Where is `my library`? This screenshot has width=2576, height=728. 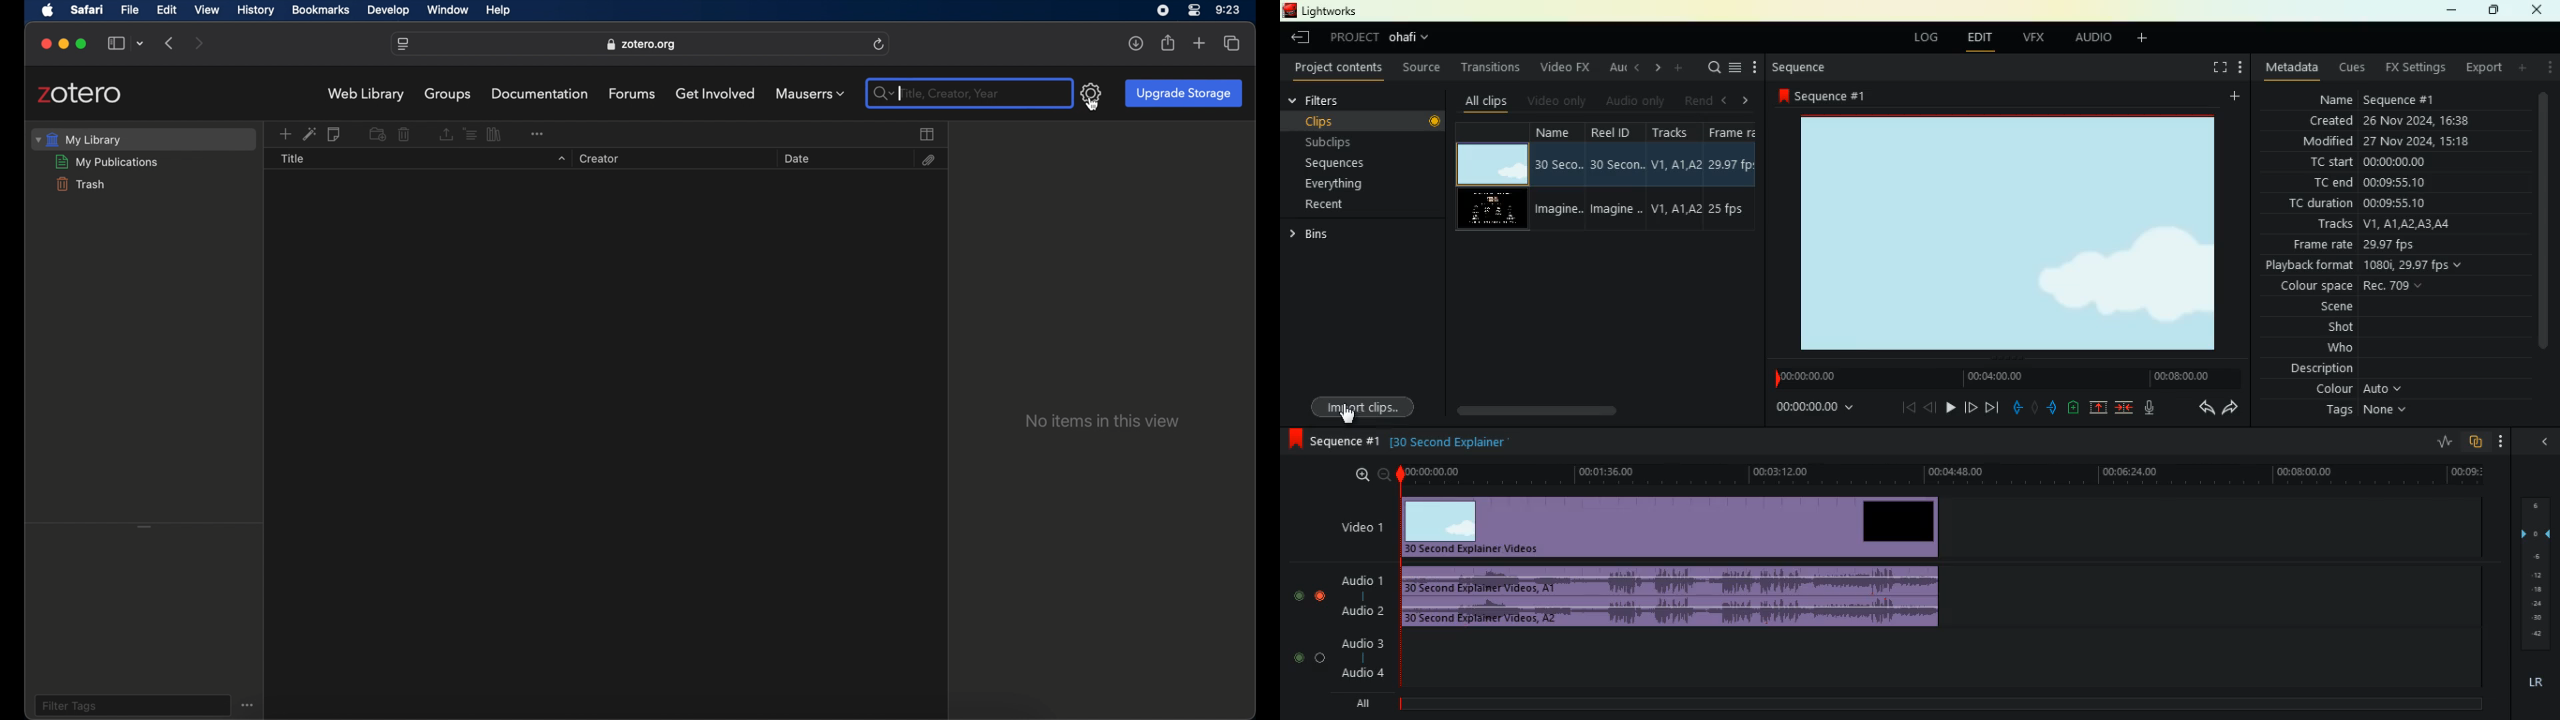 my library is located at coordinates (79, 139).